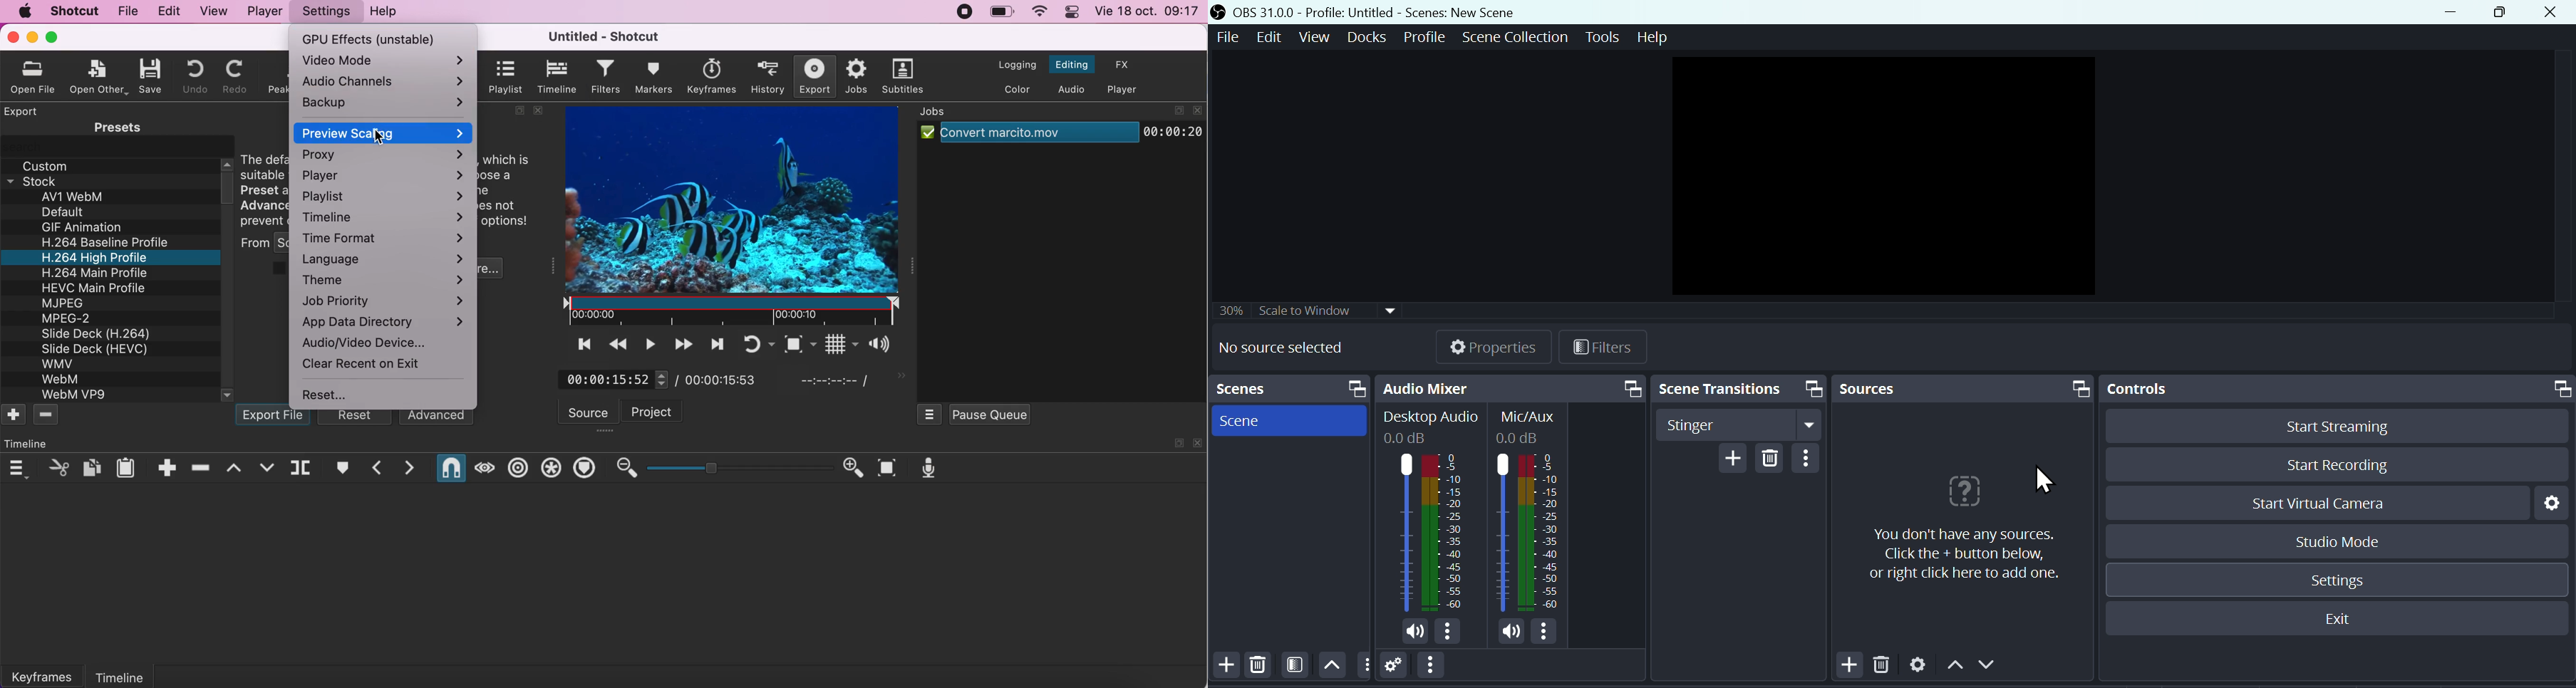 The width and height of the screenshot is (2576, 700). What do you see at coordinates (600, 37) in the screenshot?
I see `title` at bounding box center [600, 37].